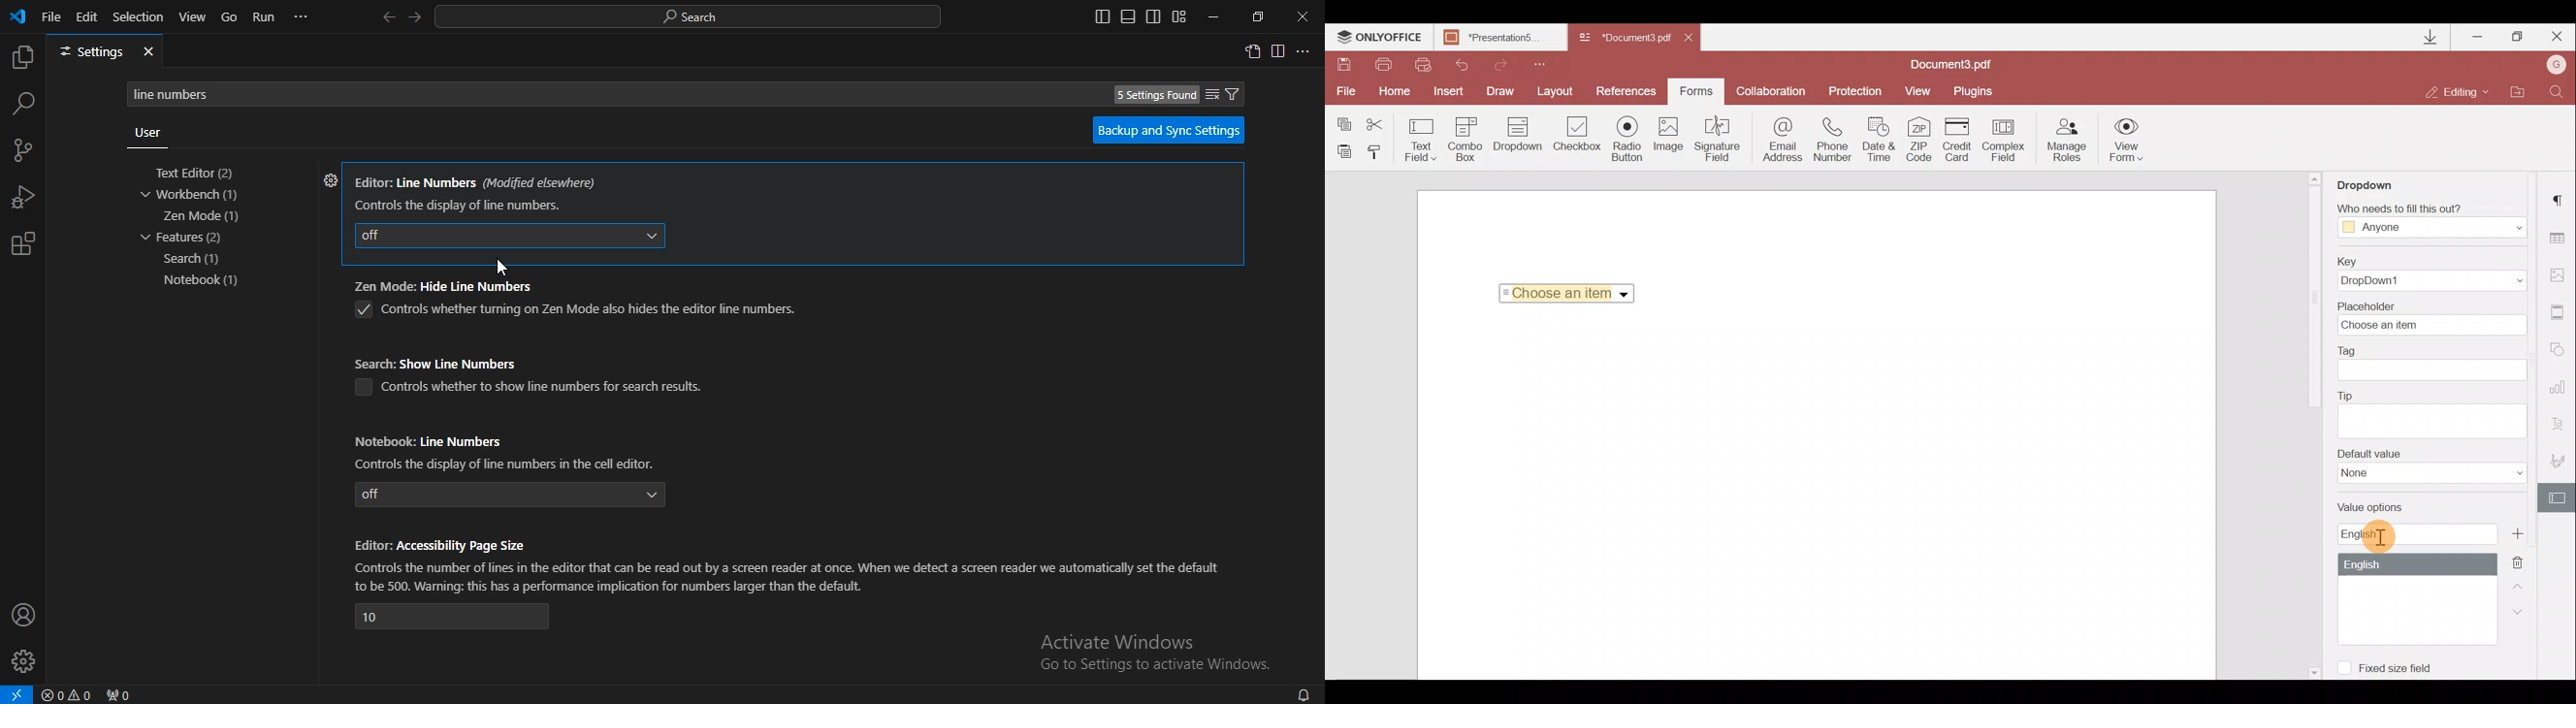 Image resolution: width=2576 pixels, height=728 pixels. I want to click on Downloads, so click(2432, 37).